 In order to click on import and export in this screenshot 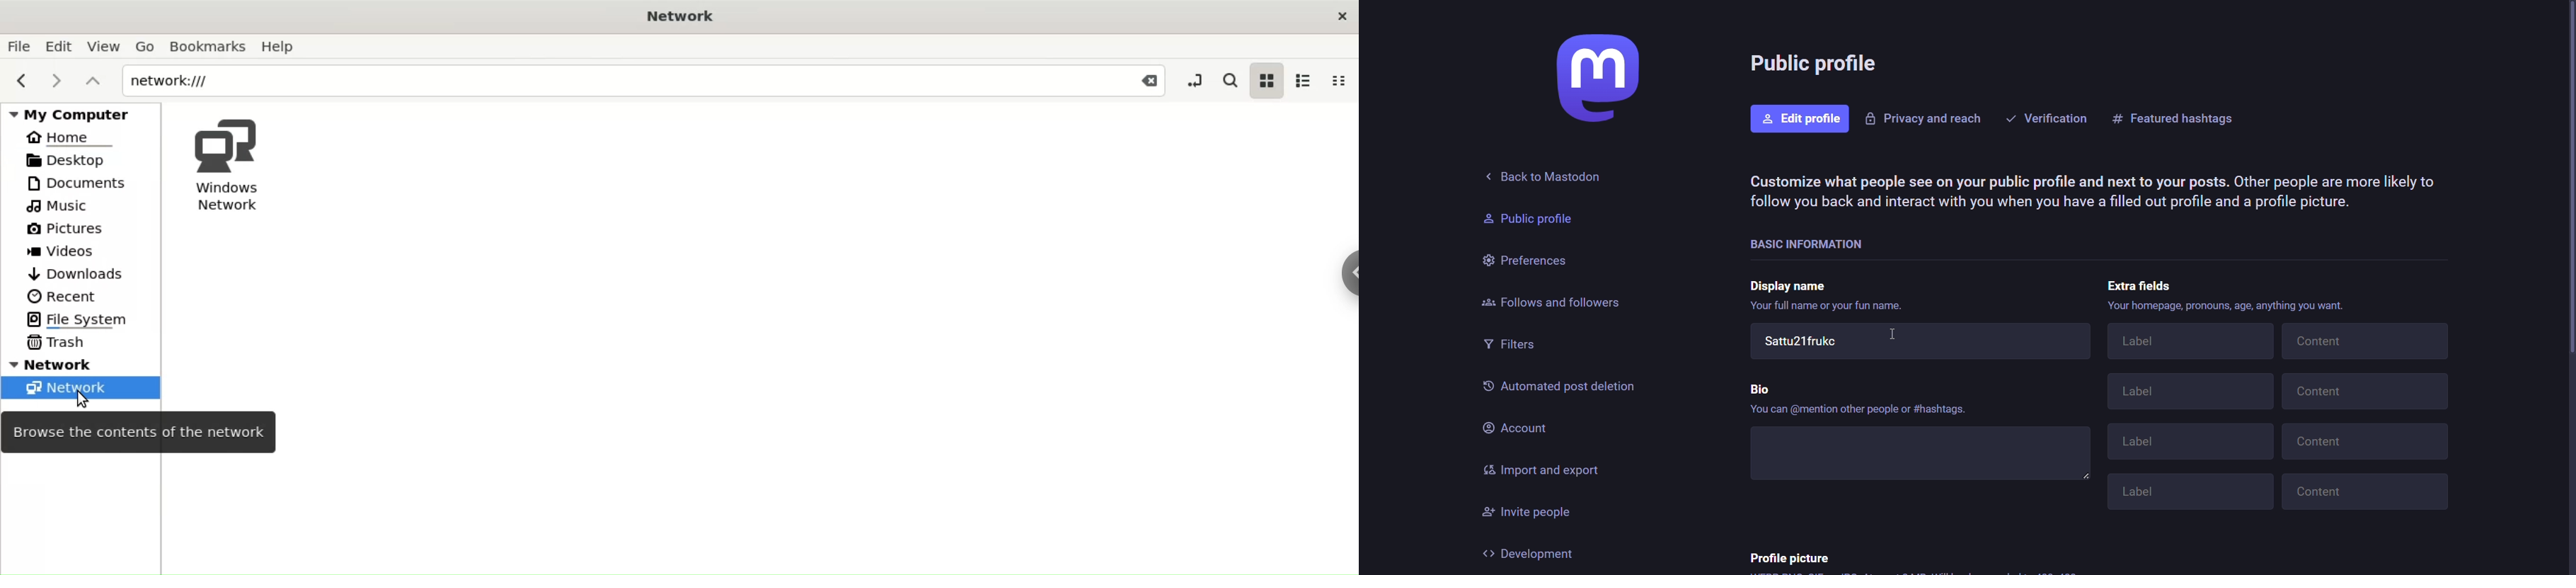, I will do `click(1542, 471)`.